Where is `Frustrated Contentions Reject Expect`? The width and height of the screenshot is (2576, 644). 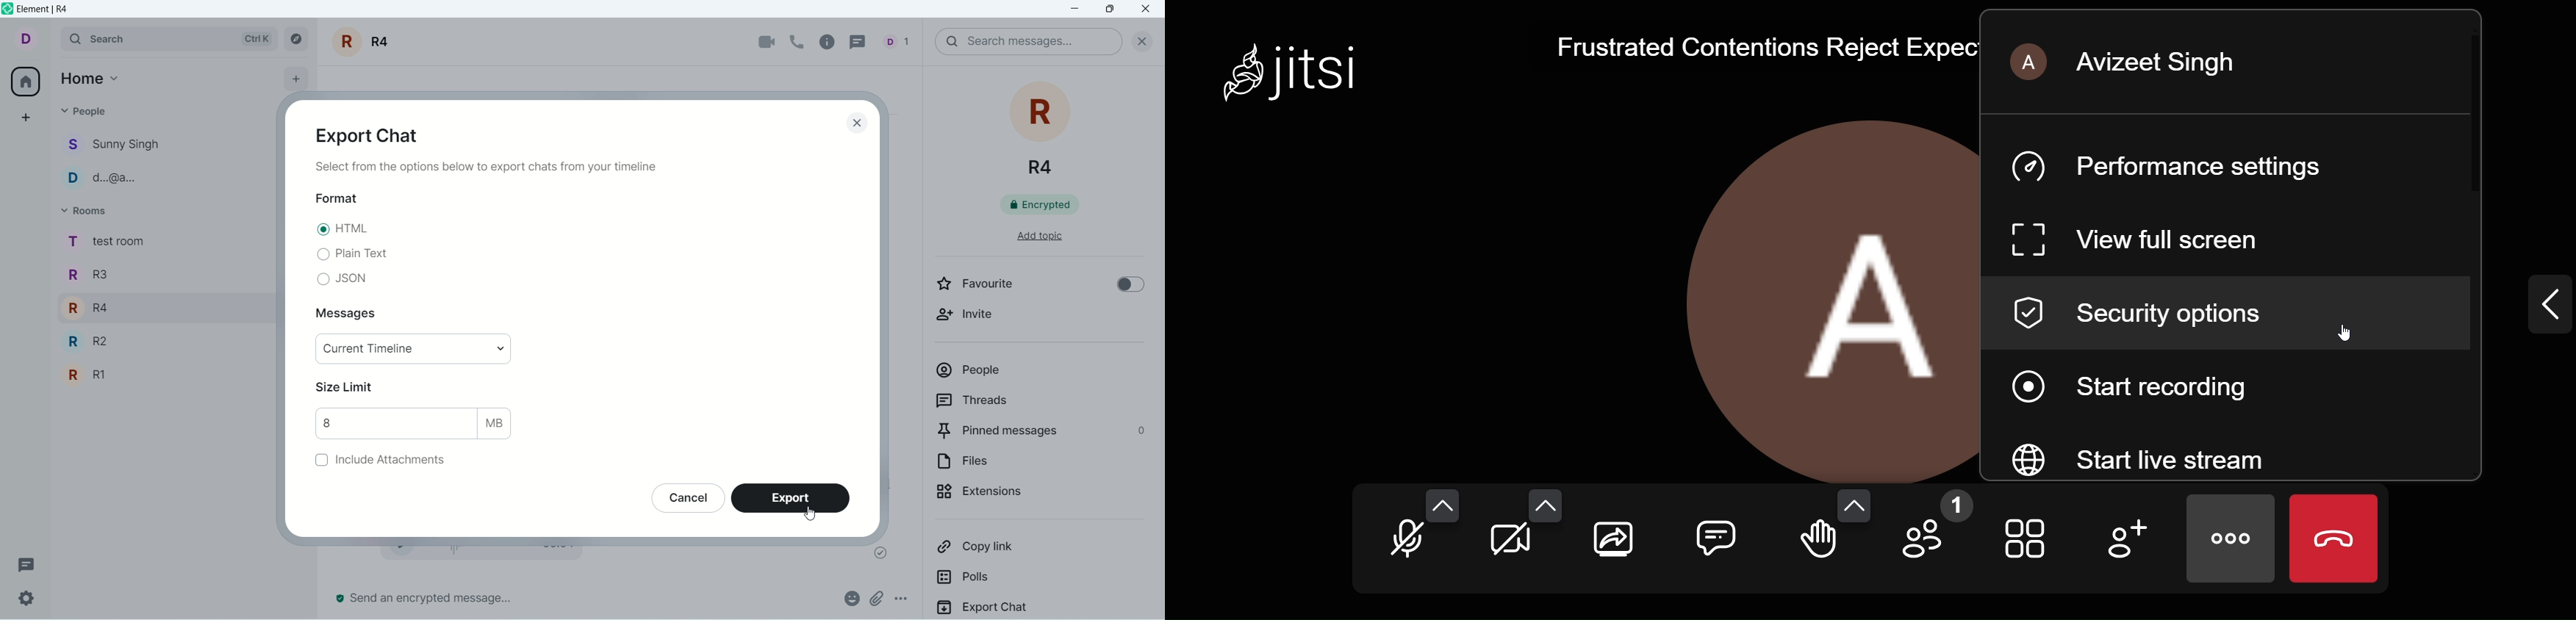
Frustrated Contentions Reject Expect is located at coordinates (1744, 53).